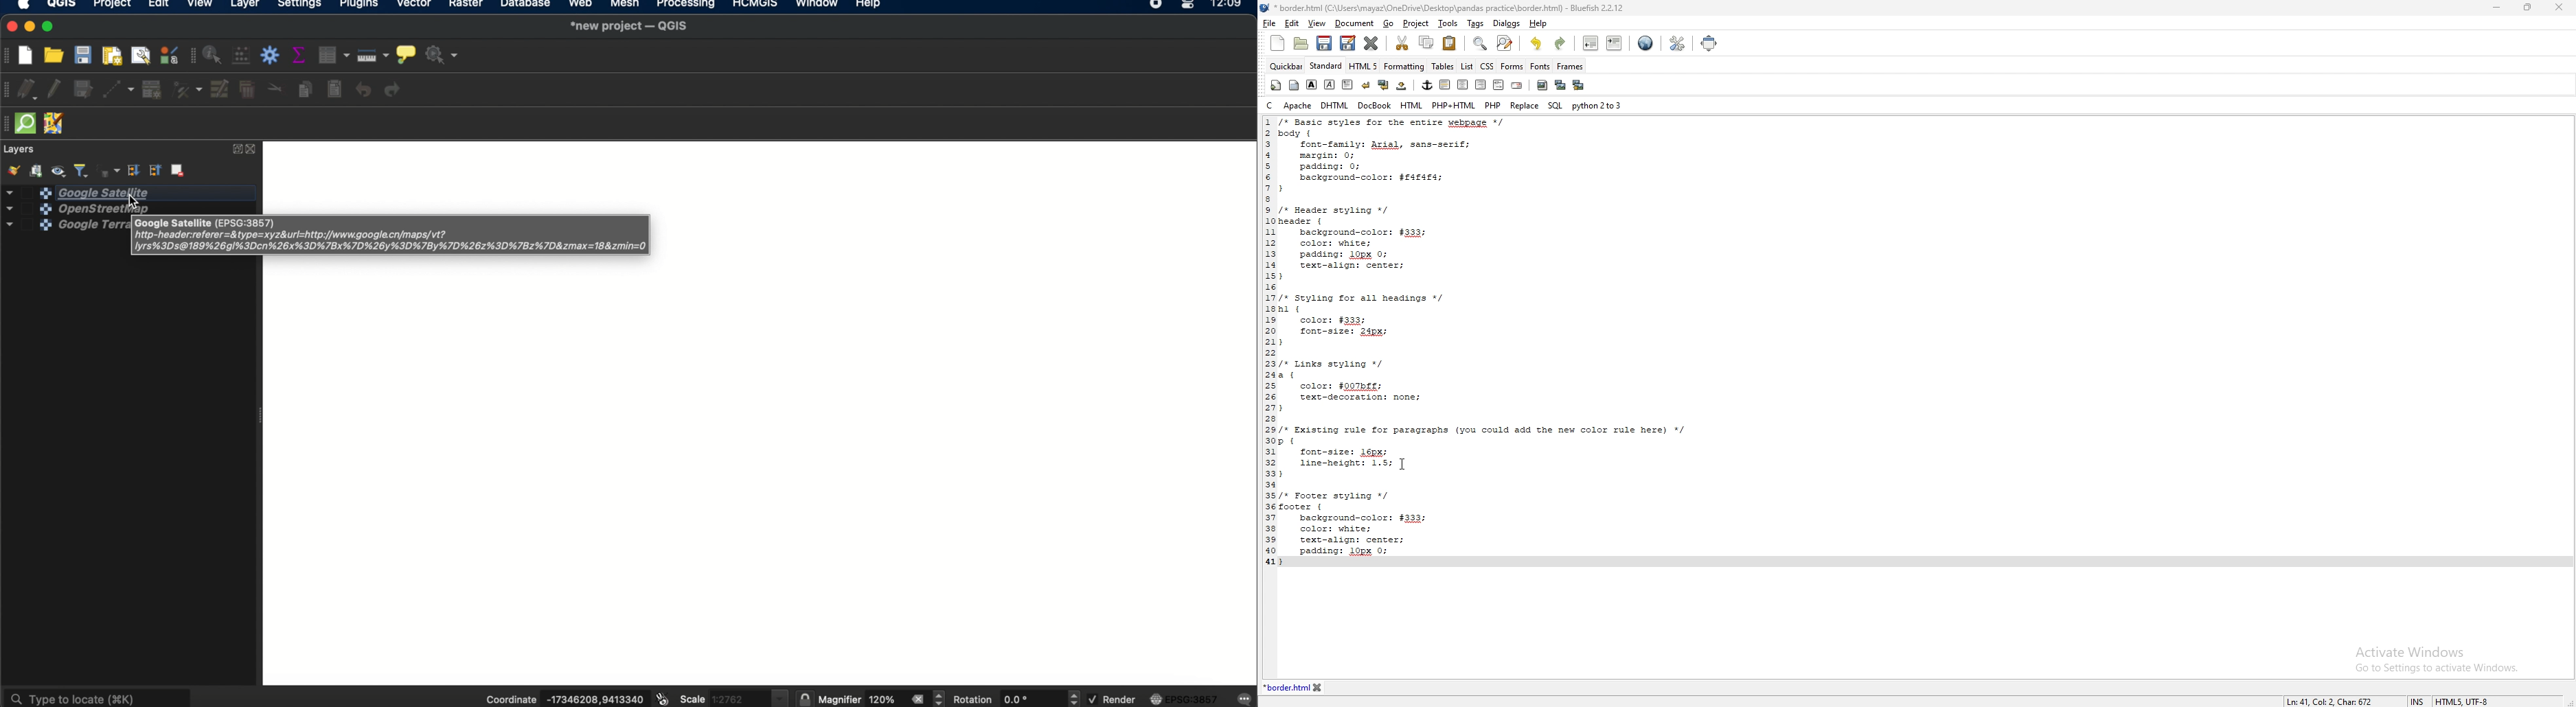  I want to click on cut, so click(1404, 43).